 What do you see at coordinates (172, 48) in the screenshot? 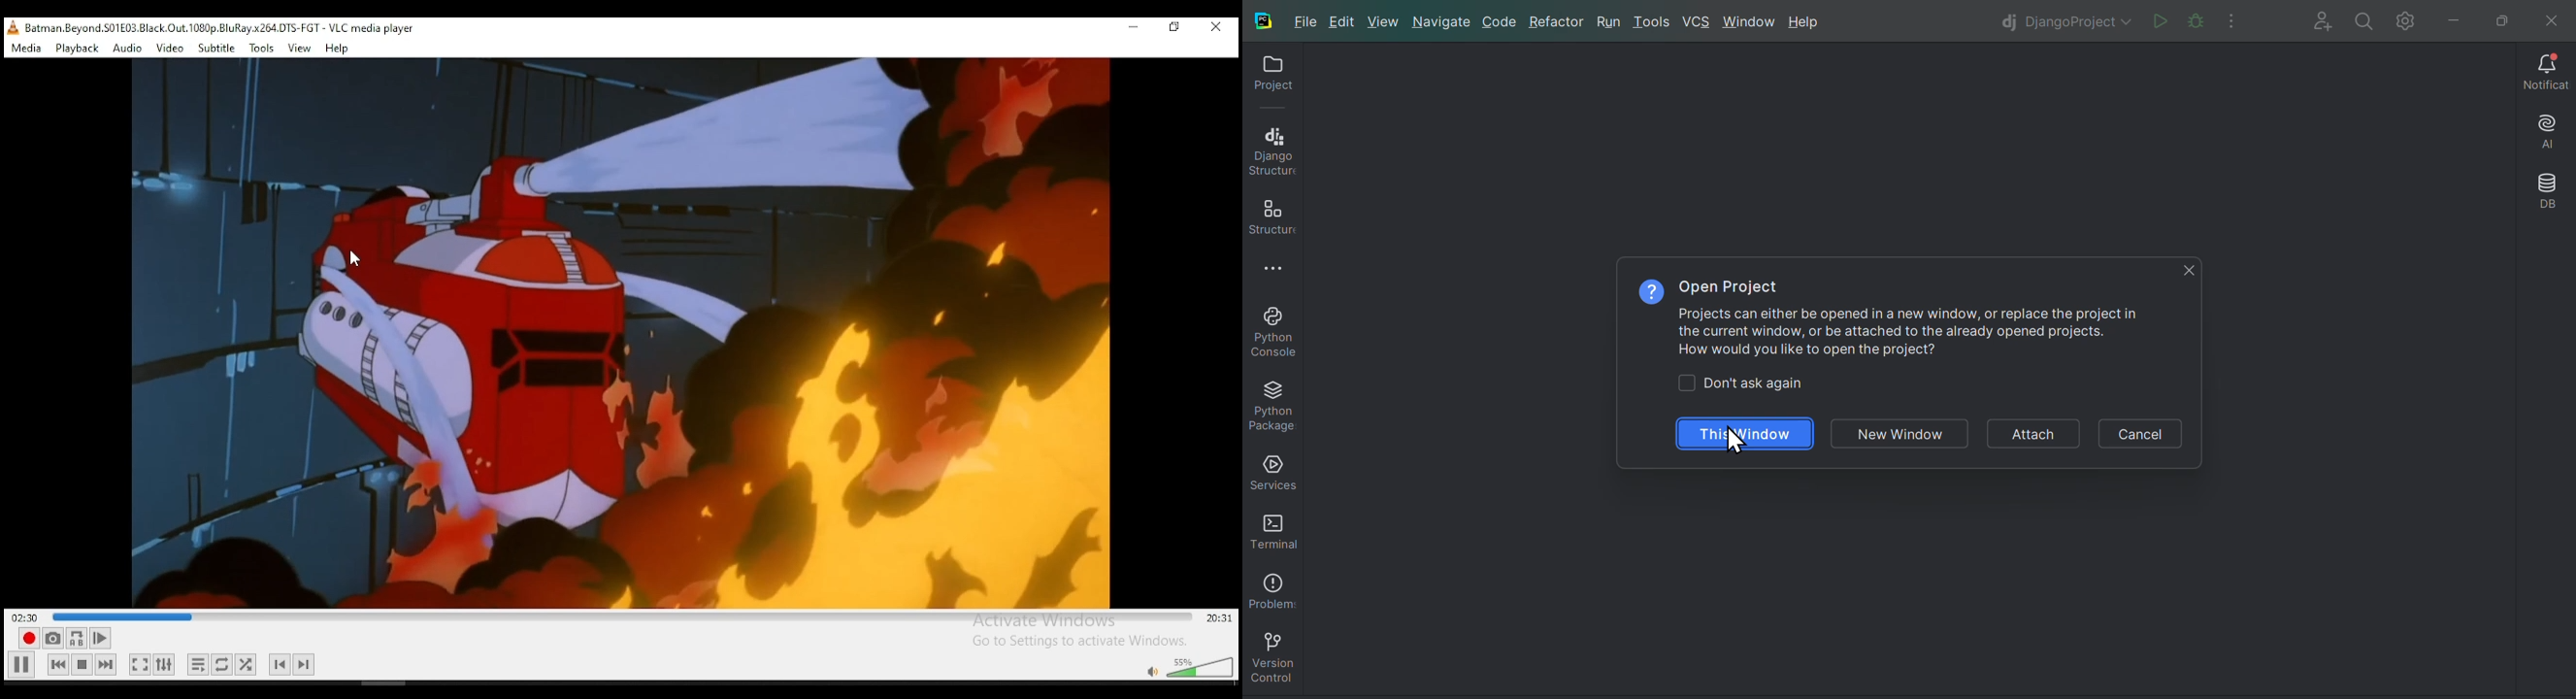
I see `video` at bounding box center [172, 48].